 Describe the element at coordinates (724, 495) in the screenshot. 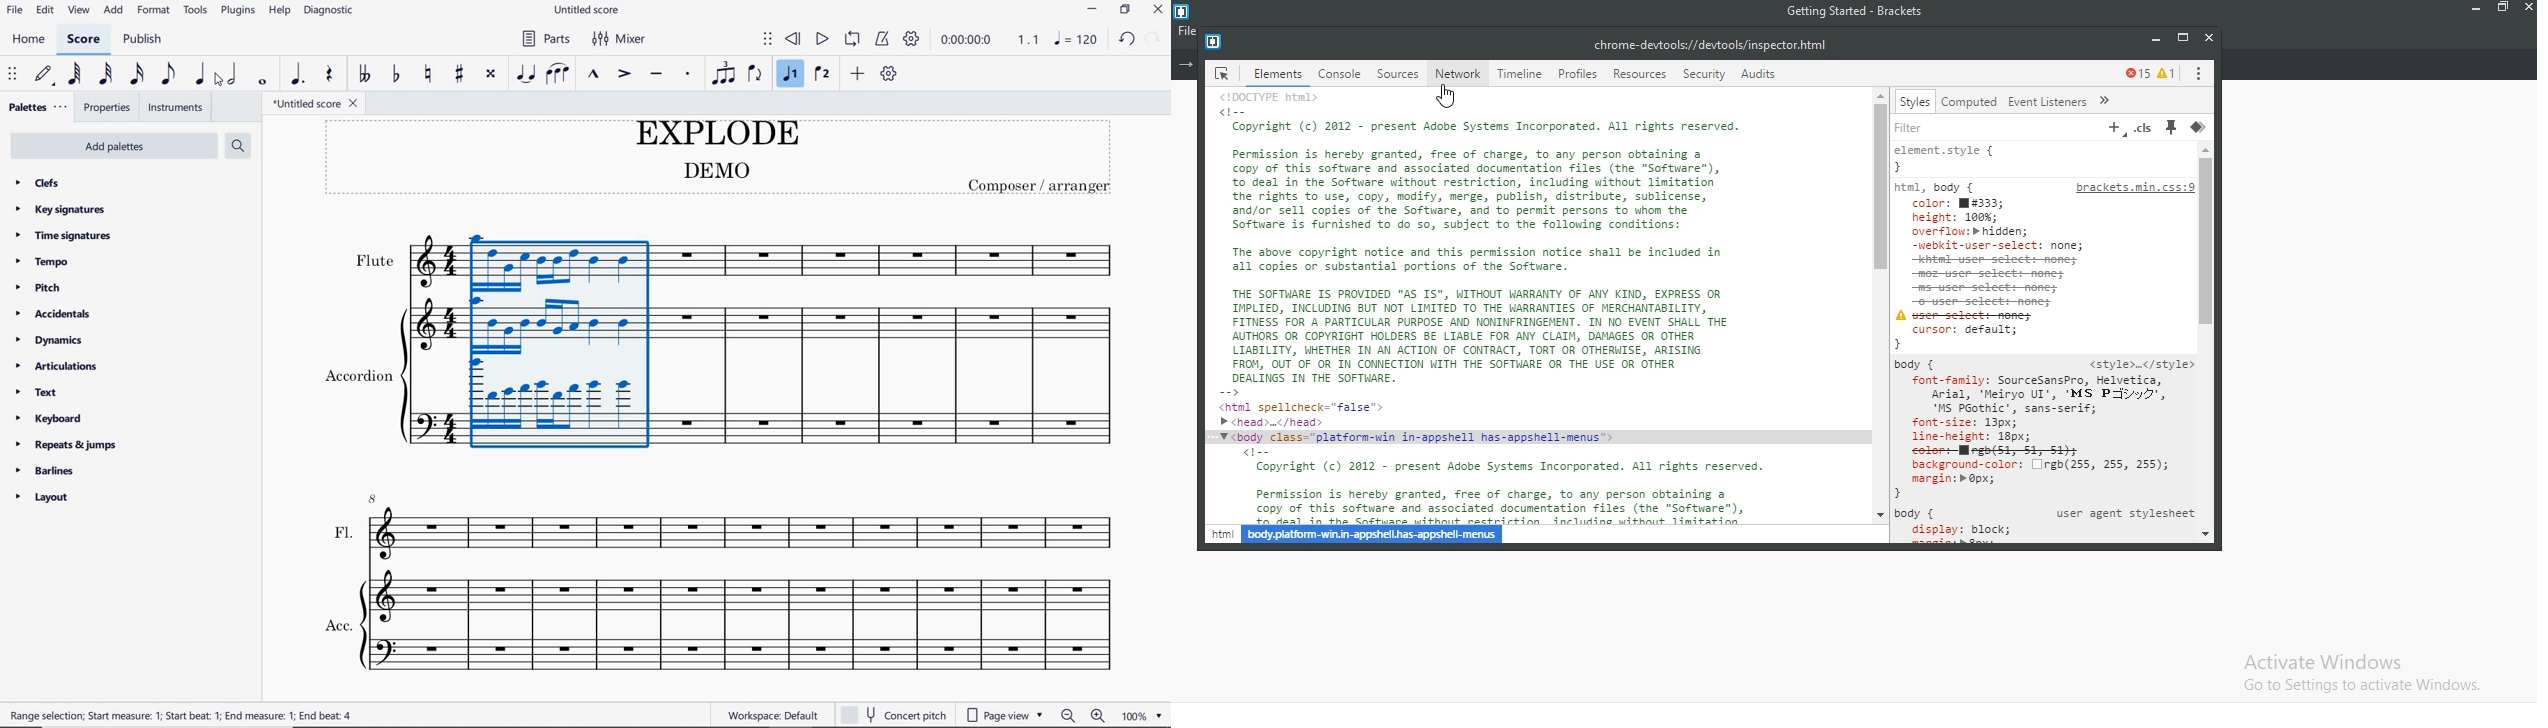

I see `FL` at that location.